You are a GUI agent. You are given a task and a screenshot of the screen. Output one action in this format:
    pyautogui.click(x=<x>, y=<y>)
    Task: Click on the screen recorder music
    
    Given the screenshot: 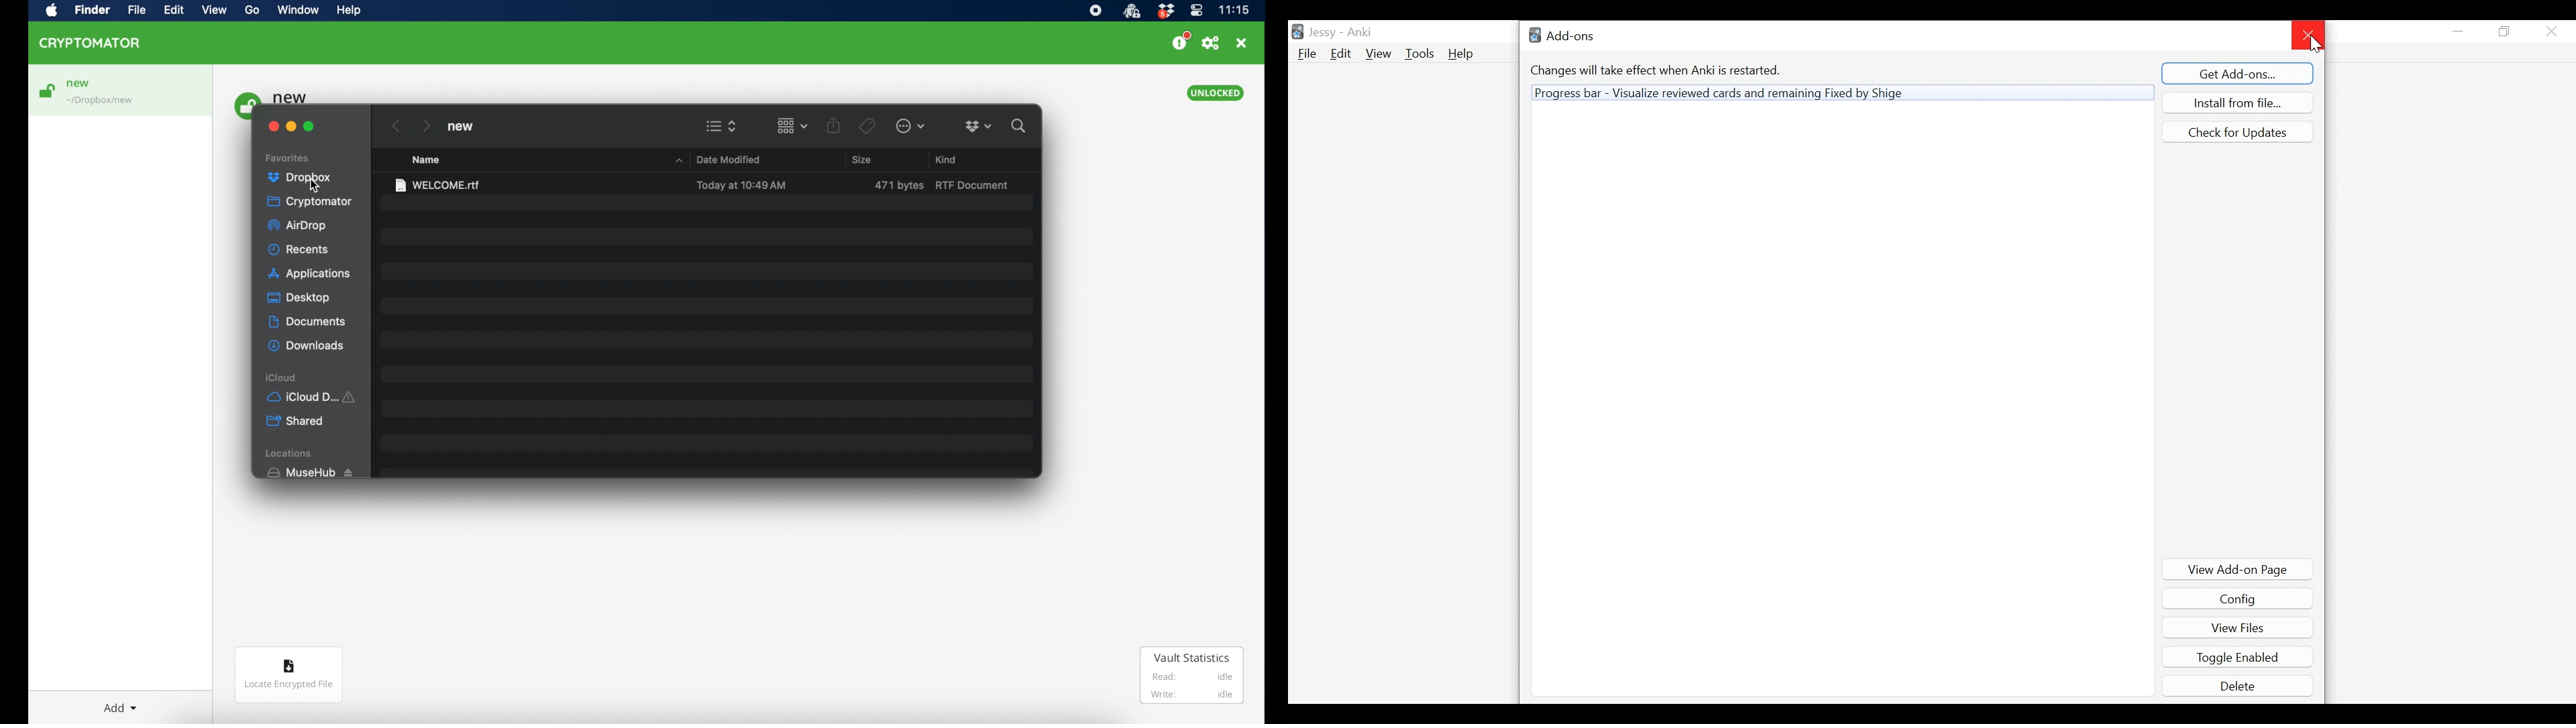 What is the action you would take?
    pyautogui.click(x=1095, y=11)
    